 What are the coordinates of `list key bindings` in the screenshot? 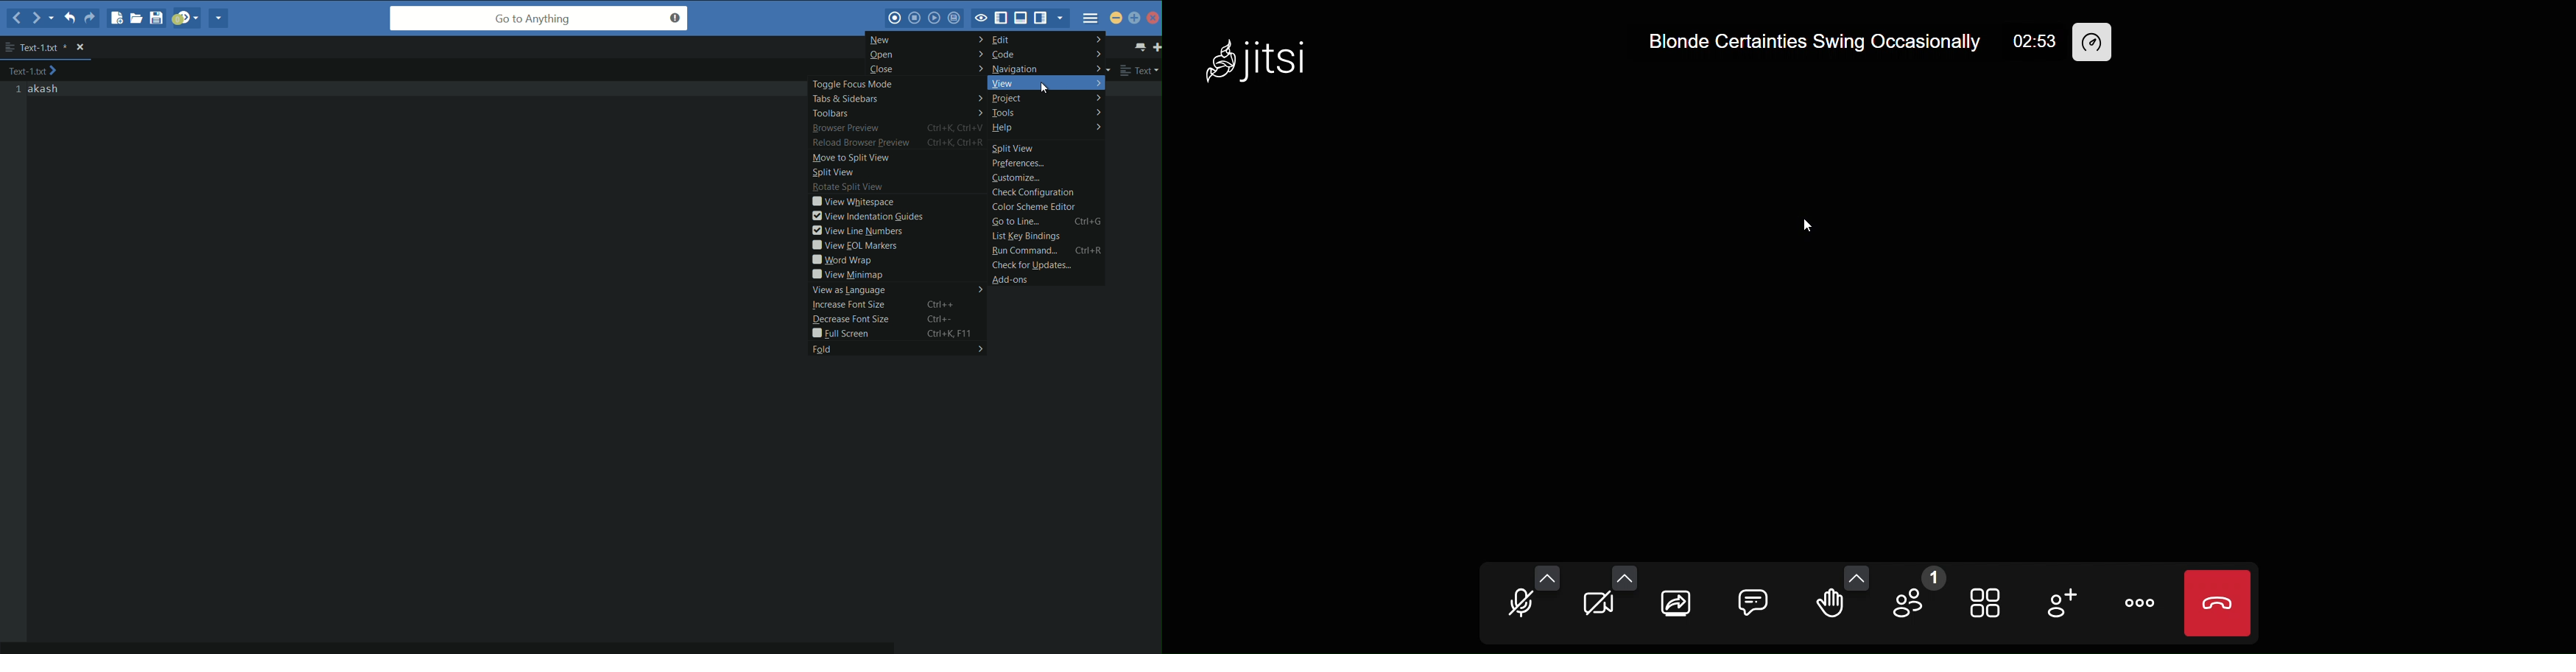 It's located at (1046, 237).